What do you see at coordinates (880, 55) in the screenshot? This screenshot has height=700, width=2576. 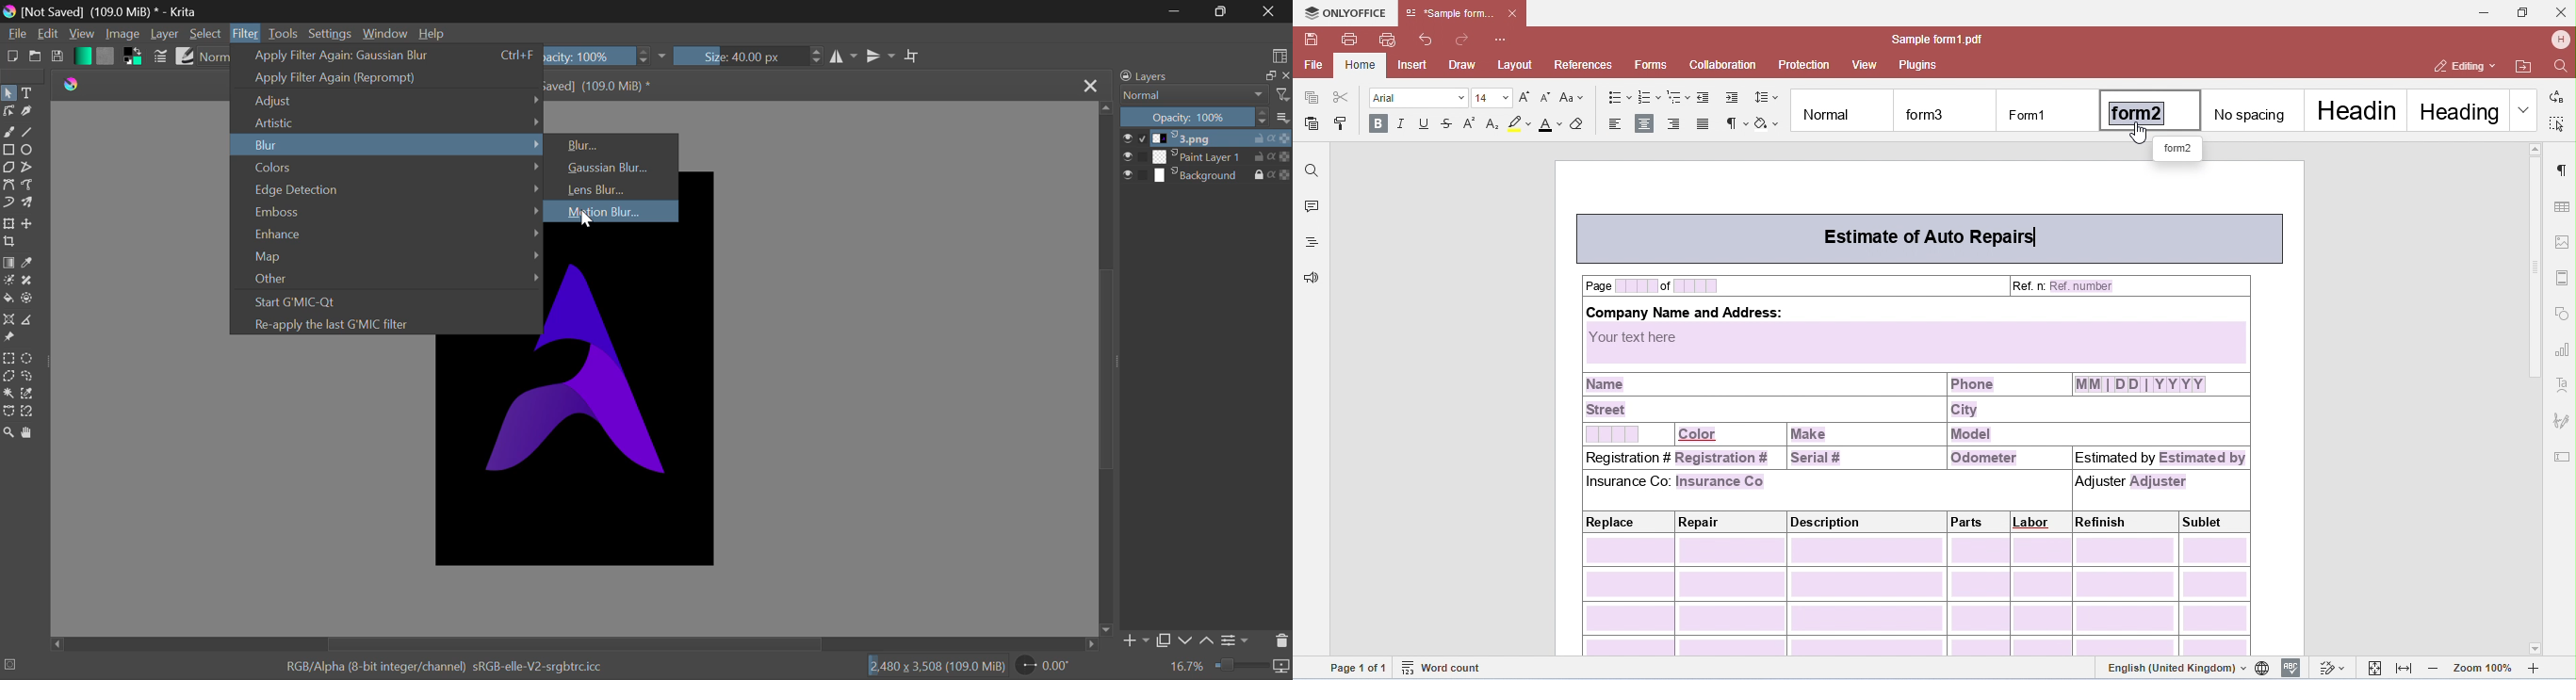 I see `Horizontal Mirror Flip` at bounding box center [880, 55].